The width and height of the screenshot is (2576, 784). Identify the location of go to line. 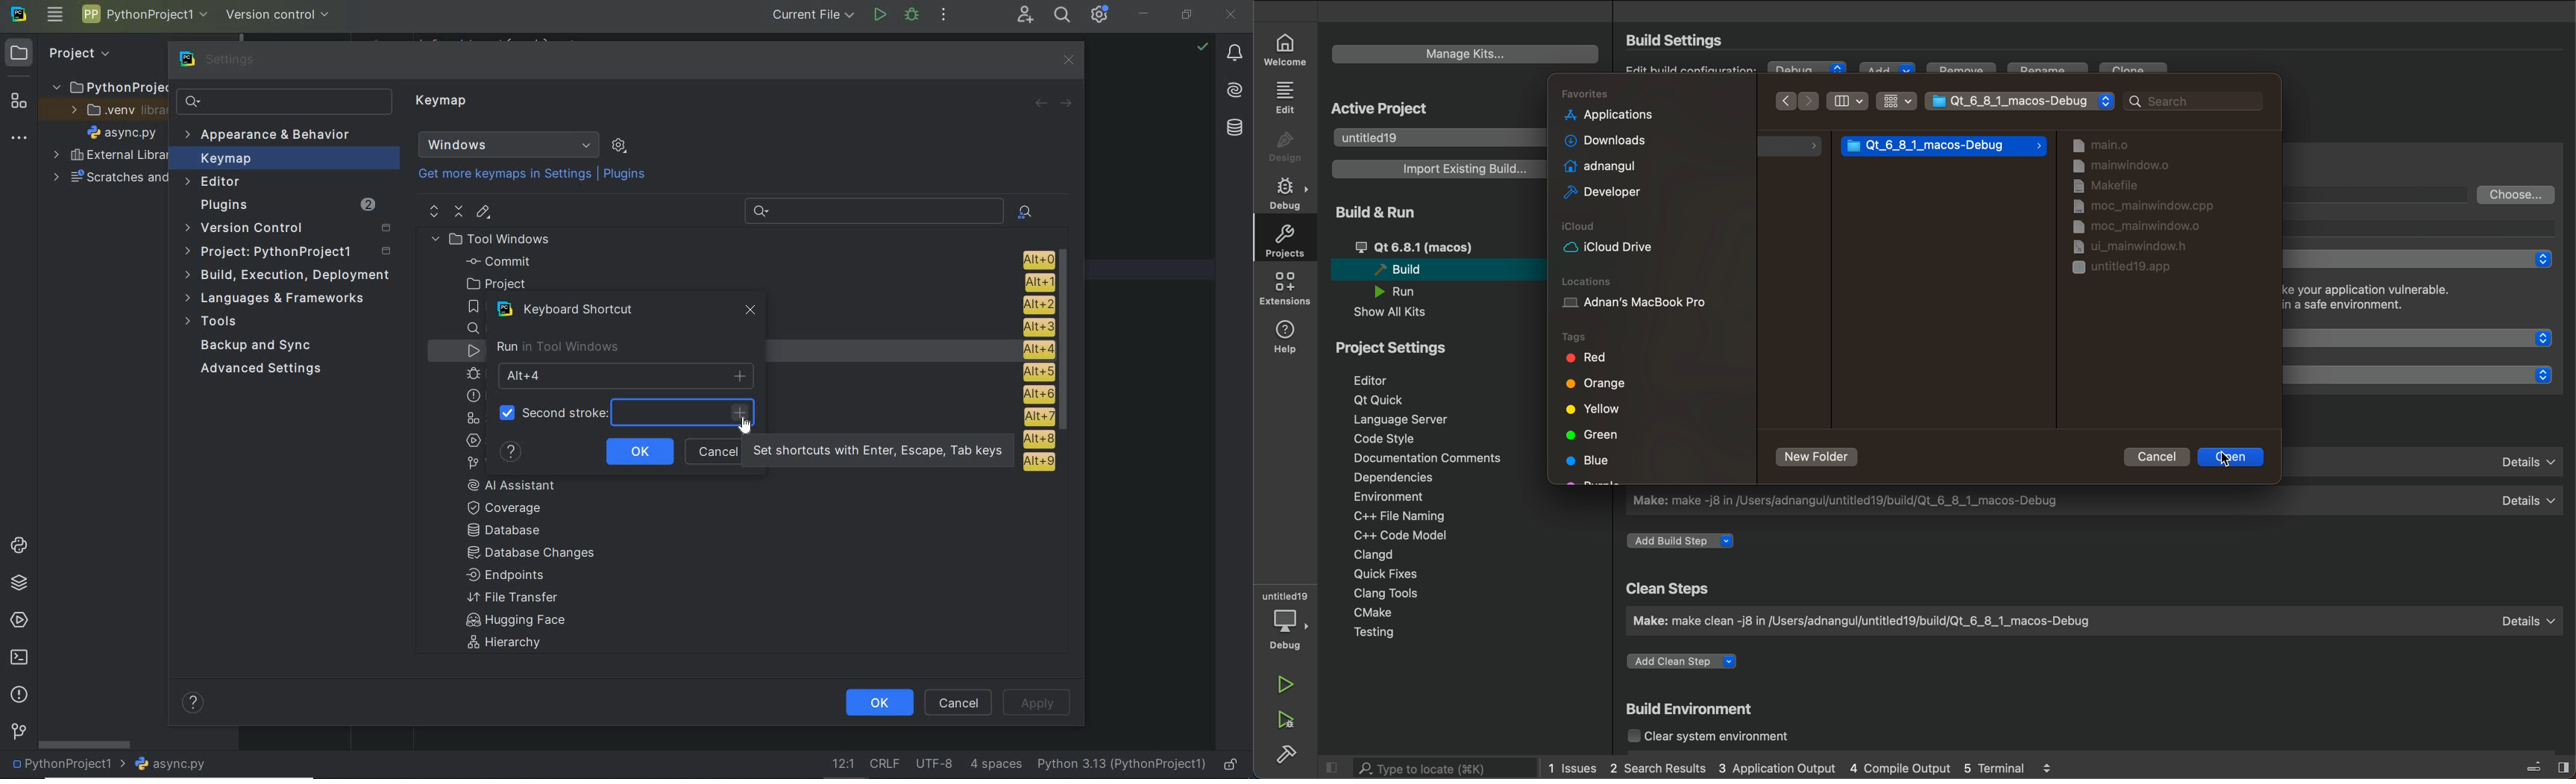
(841, 765).